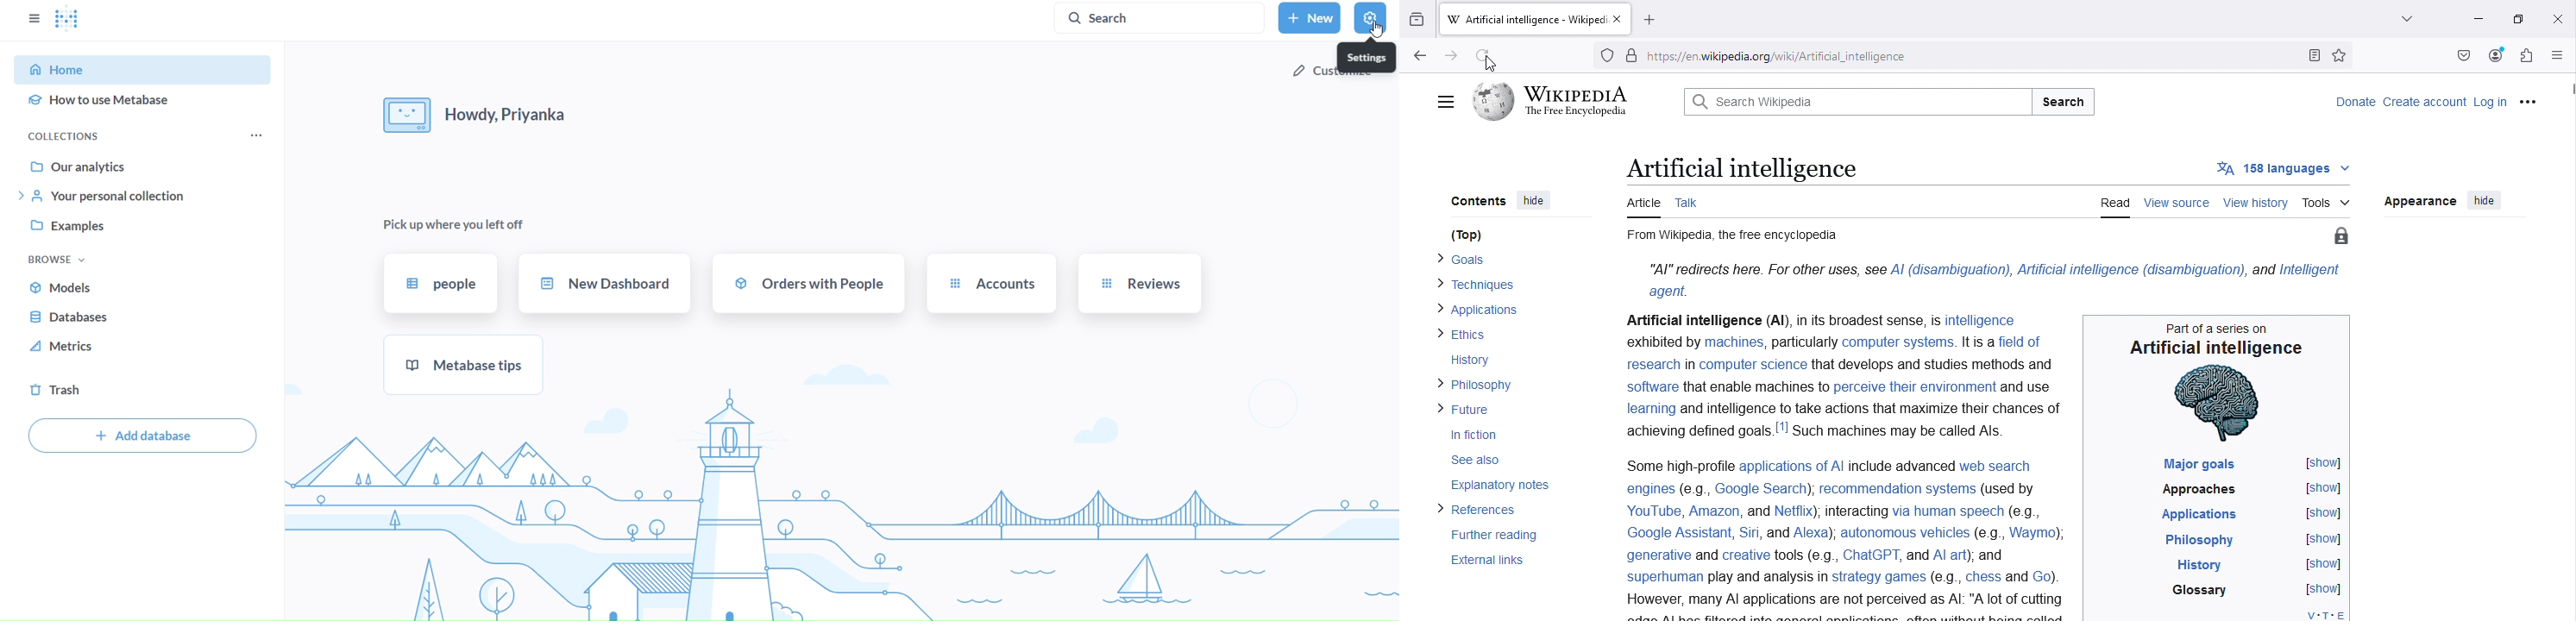 The height and width of the screenshot is (644, 2576). Describe the element at coordinates (2514, 21) in the screenshot. I see `Maximize` at that location.